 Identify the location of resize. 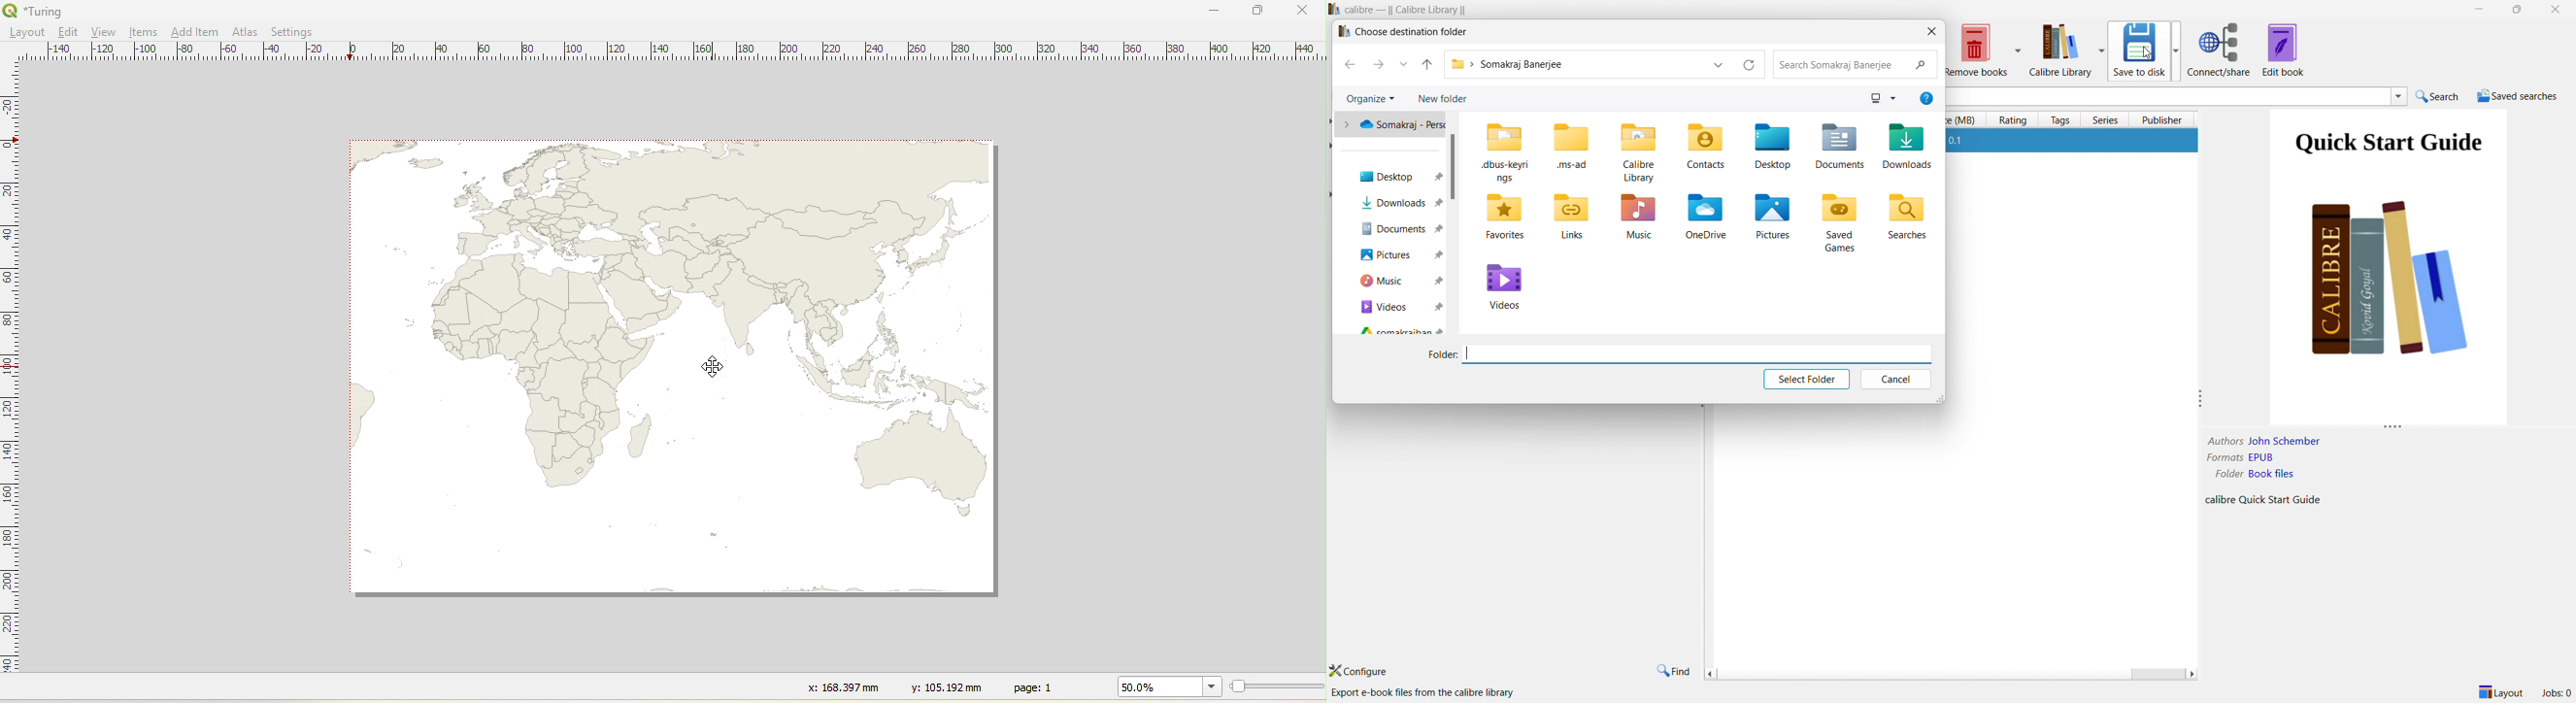
(2197, 399).